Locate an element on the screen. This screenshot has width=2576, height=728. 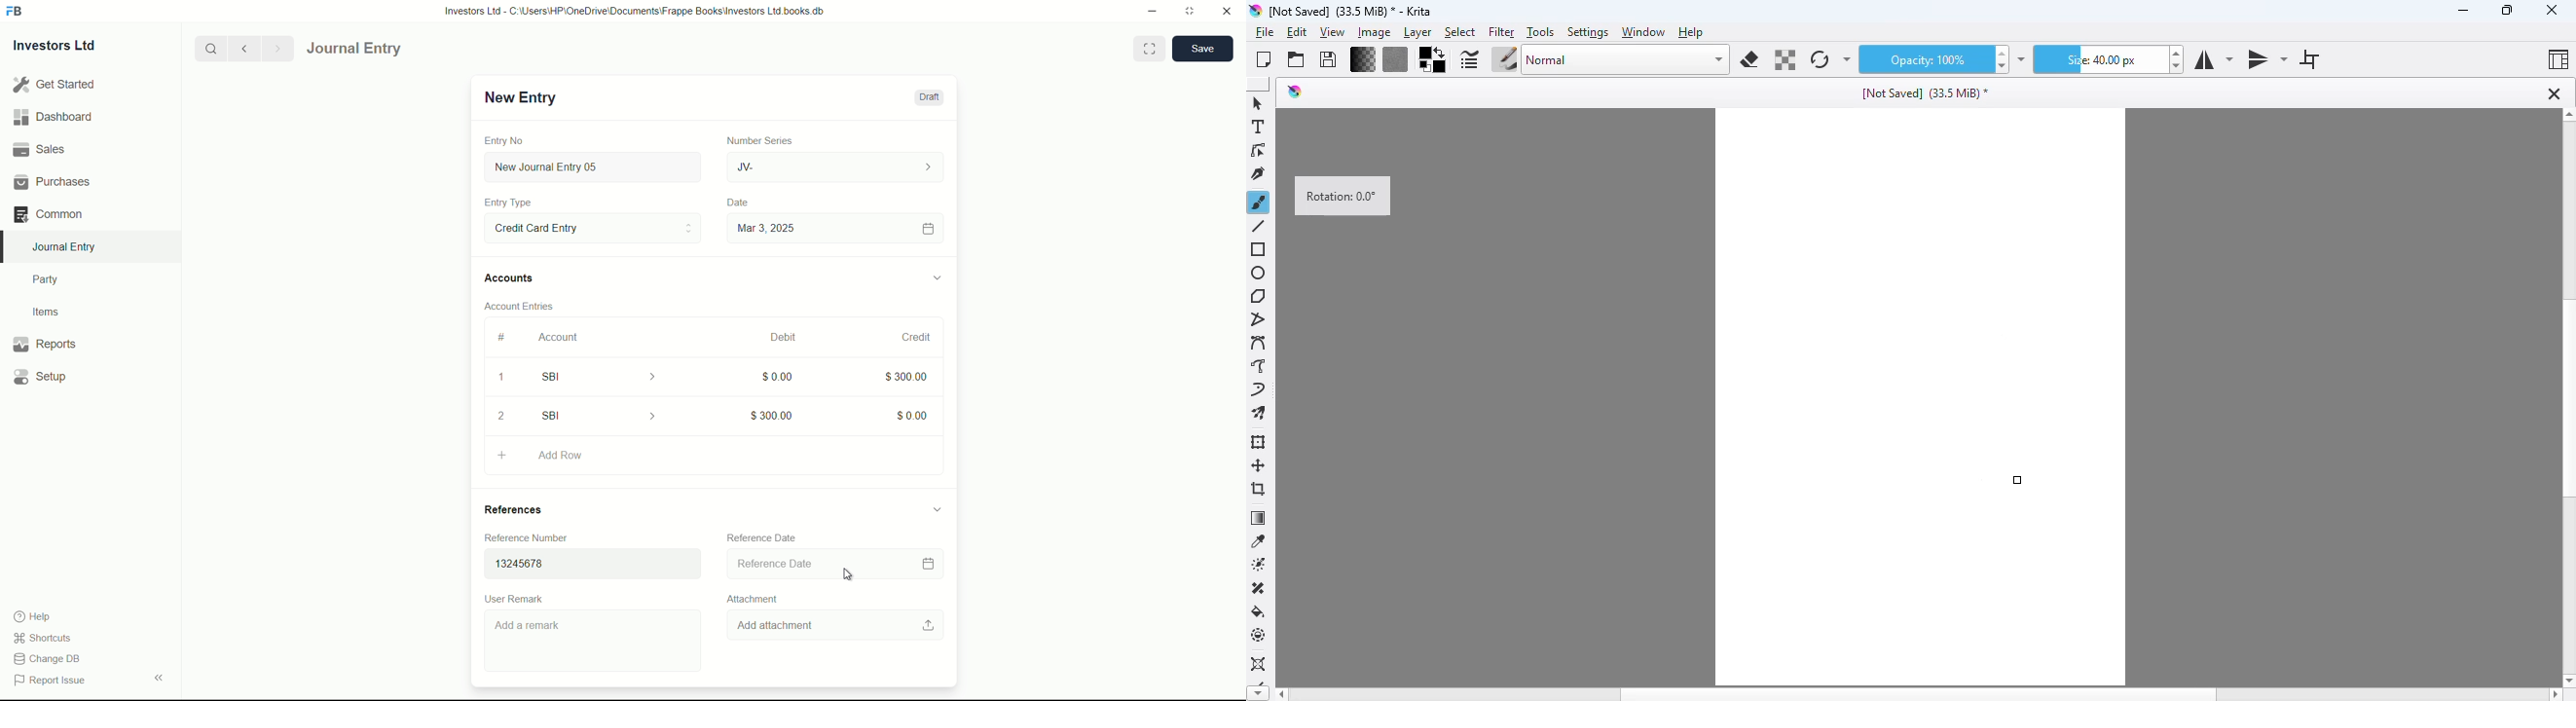
Account Entries is located at coordinates (524, 304).